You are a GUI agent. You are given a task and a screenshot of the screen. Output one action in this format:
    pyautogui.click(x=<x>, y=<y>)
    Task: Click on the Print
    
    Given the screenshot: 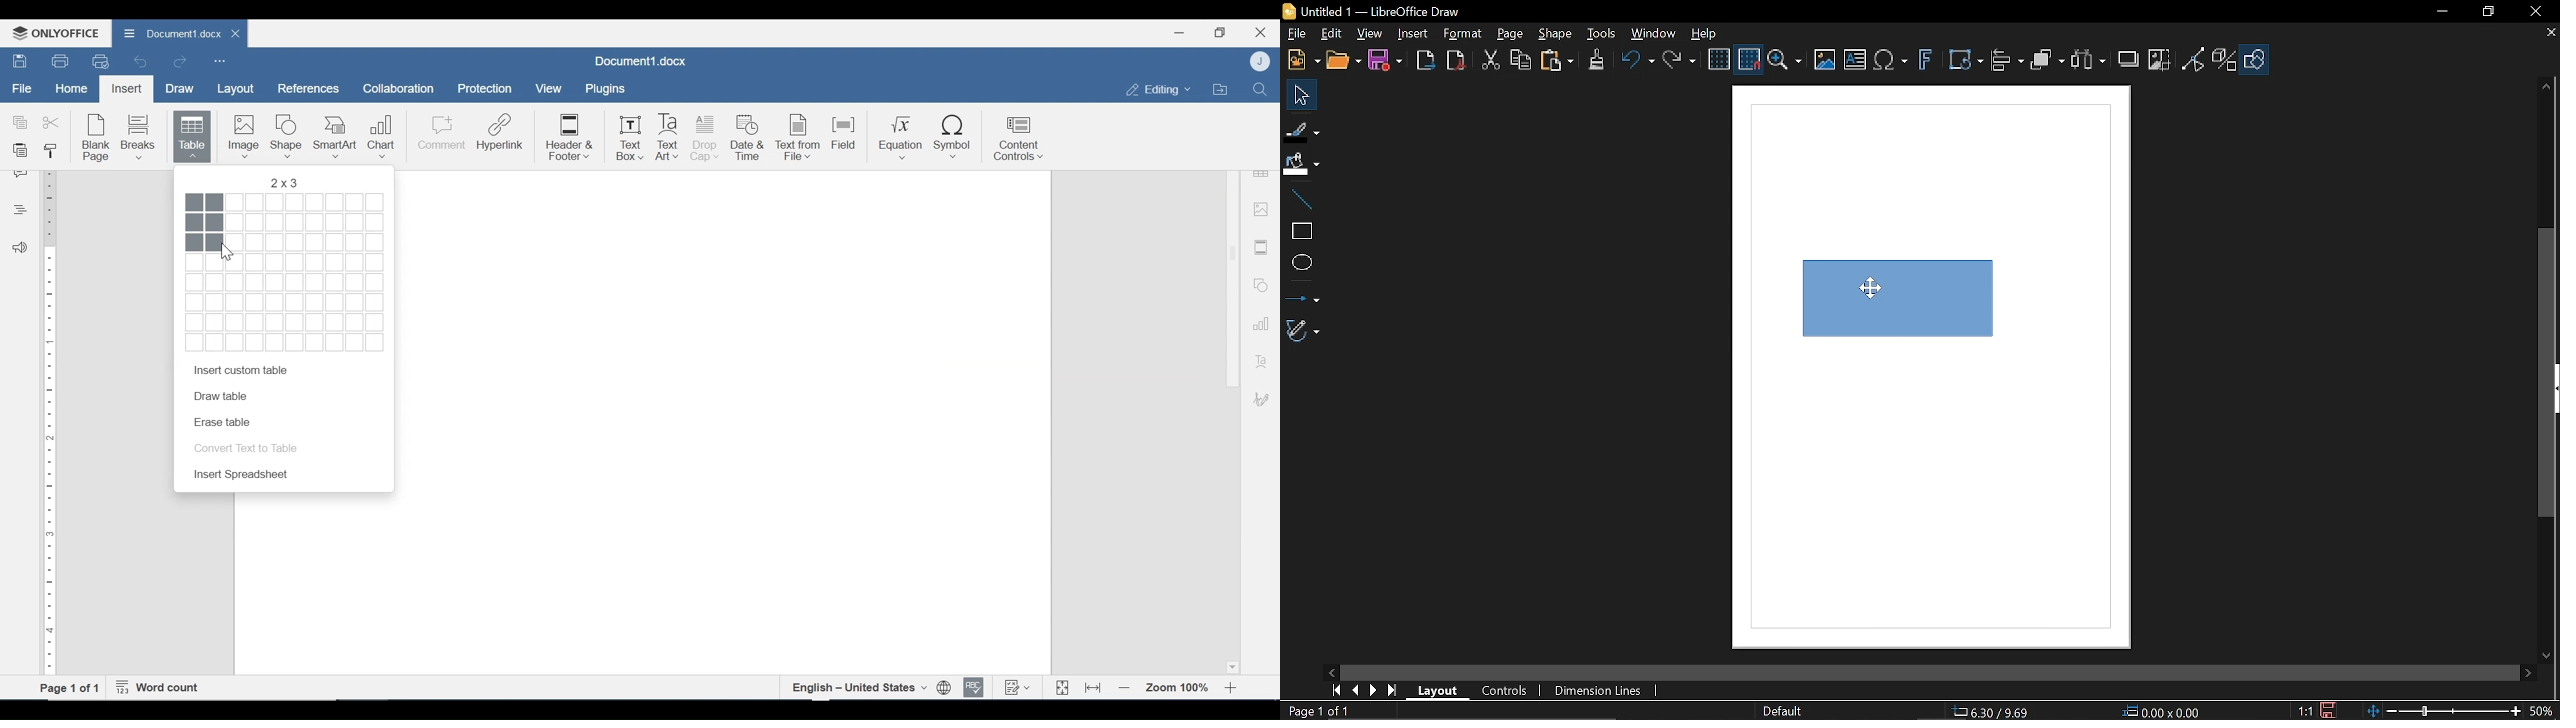 What is the action you would take?
    pyautogui.click(x=61, y=61)
    